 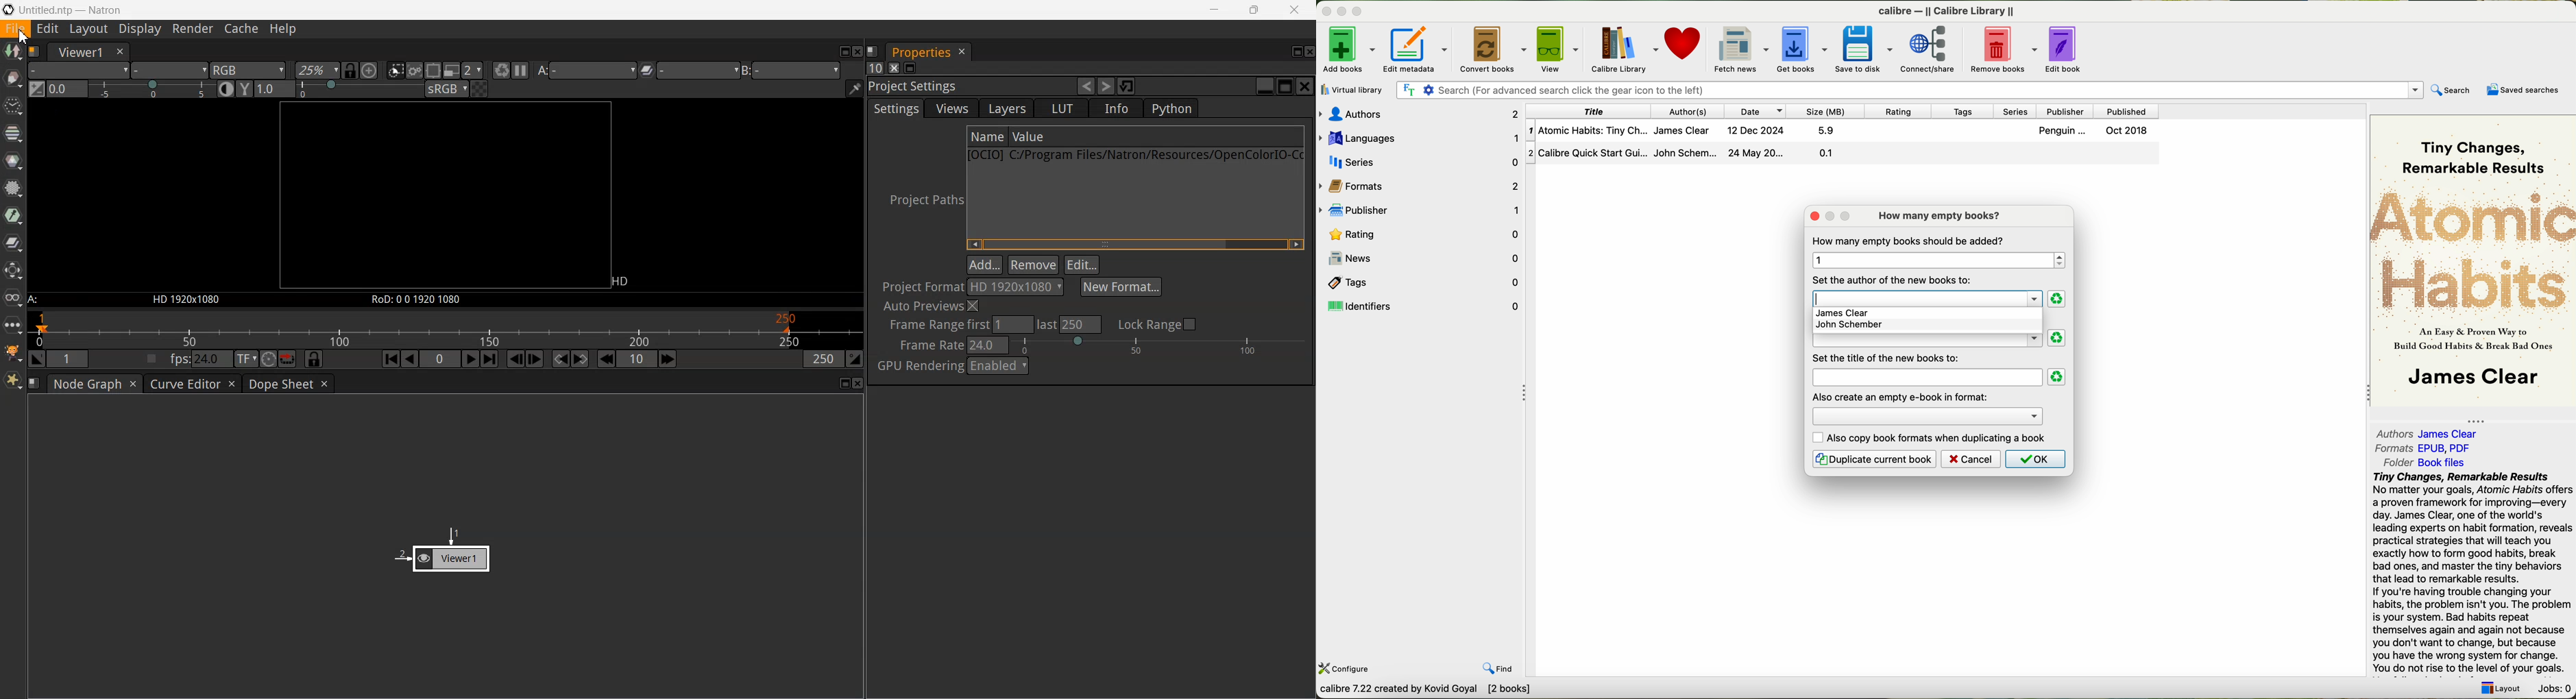 I want to click on convert books, so click(x=1491, y=48).